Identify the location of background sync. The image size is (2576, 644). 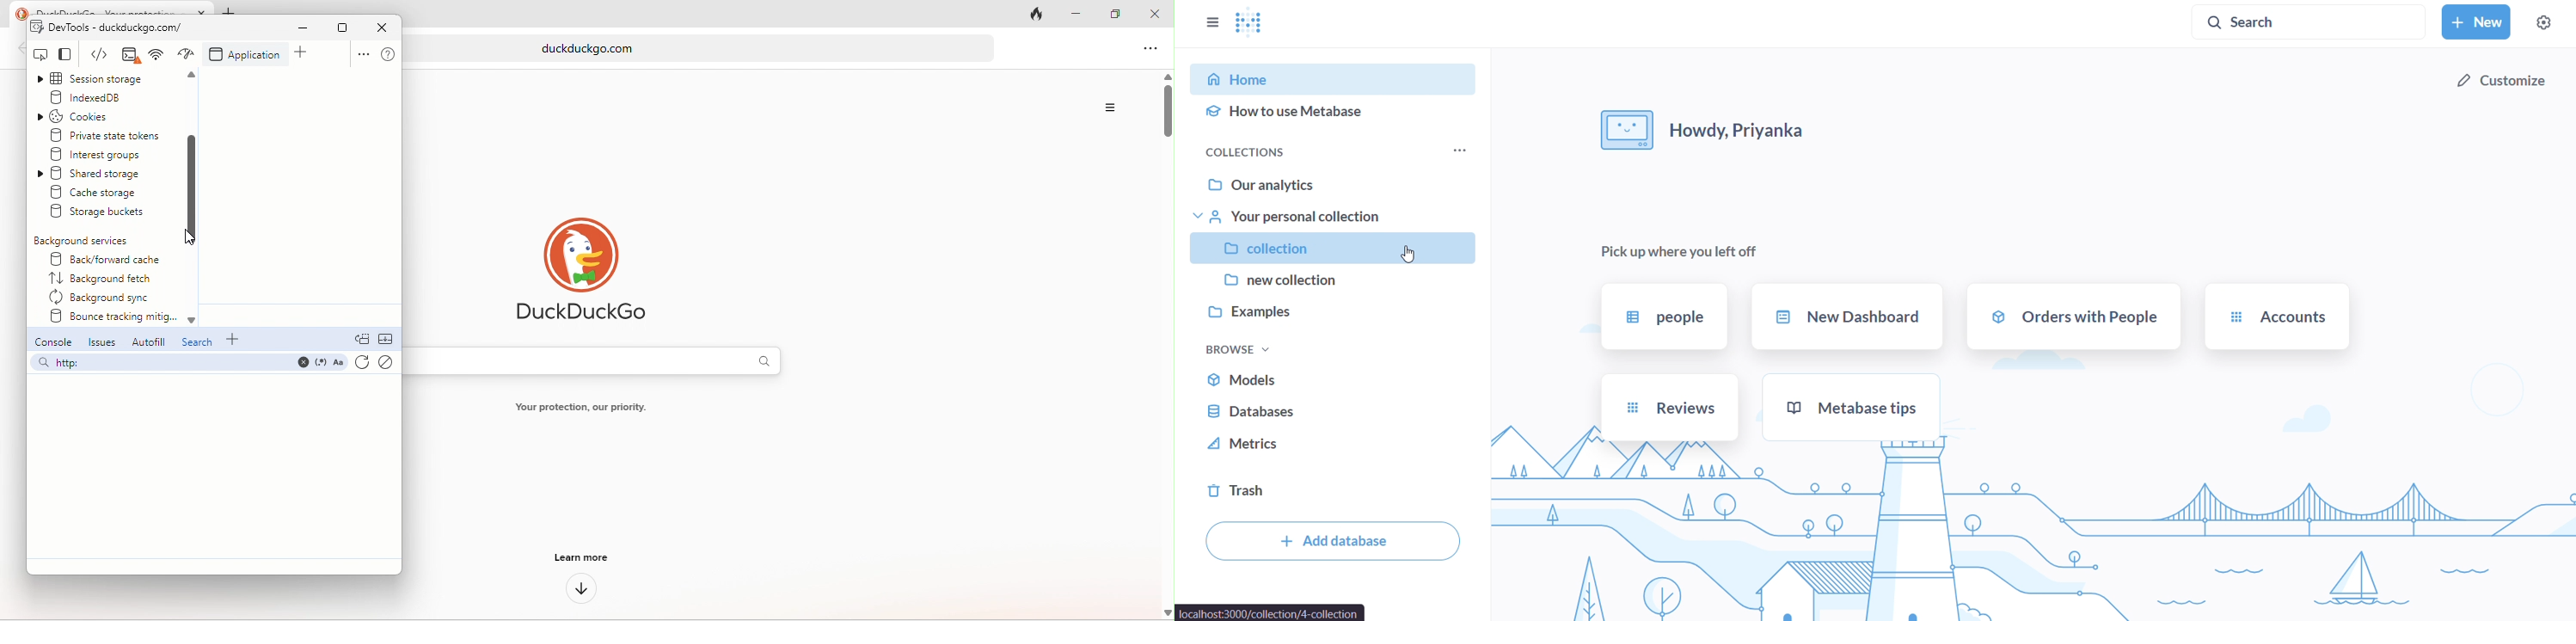
(103, 298).